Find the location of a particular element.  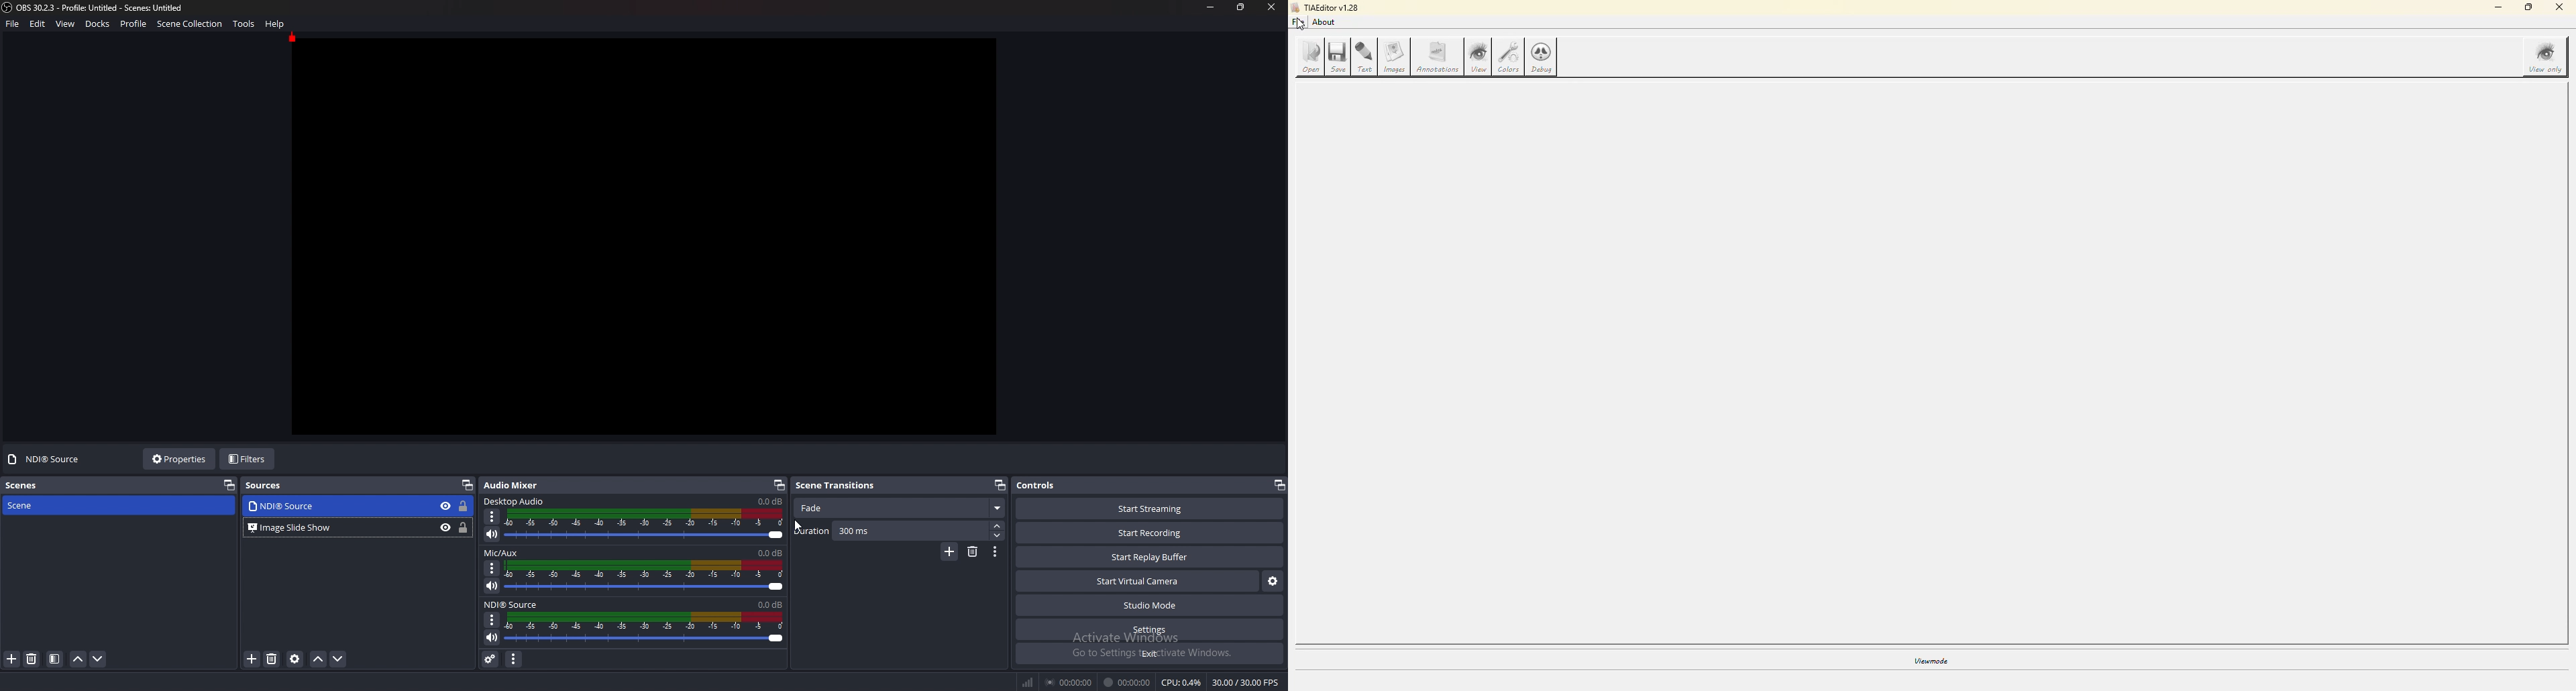

mute is located at coordinates (492, 586).